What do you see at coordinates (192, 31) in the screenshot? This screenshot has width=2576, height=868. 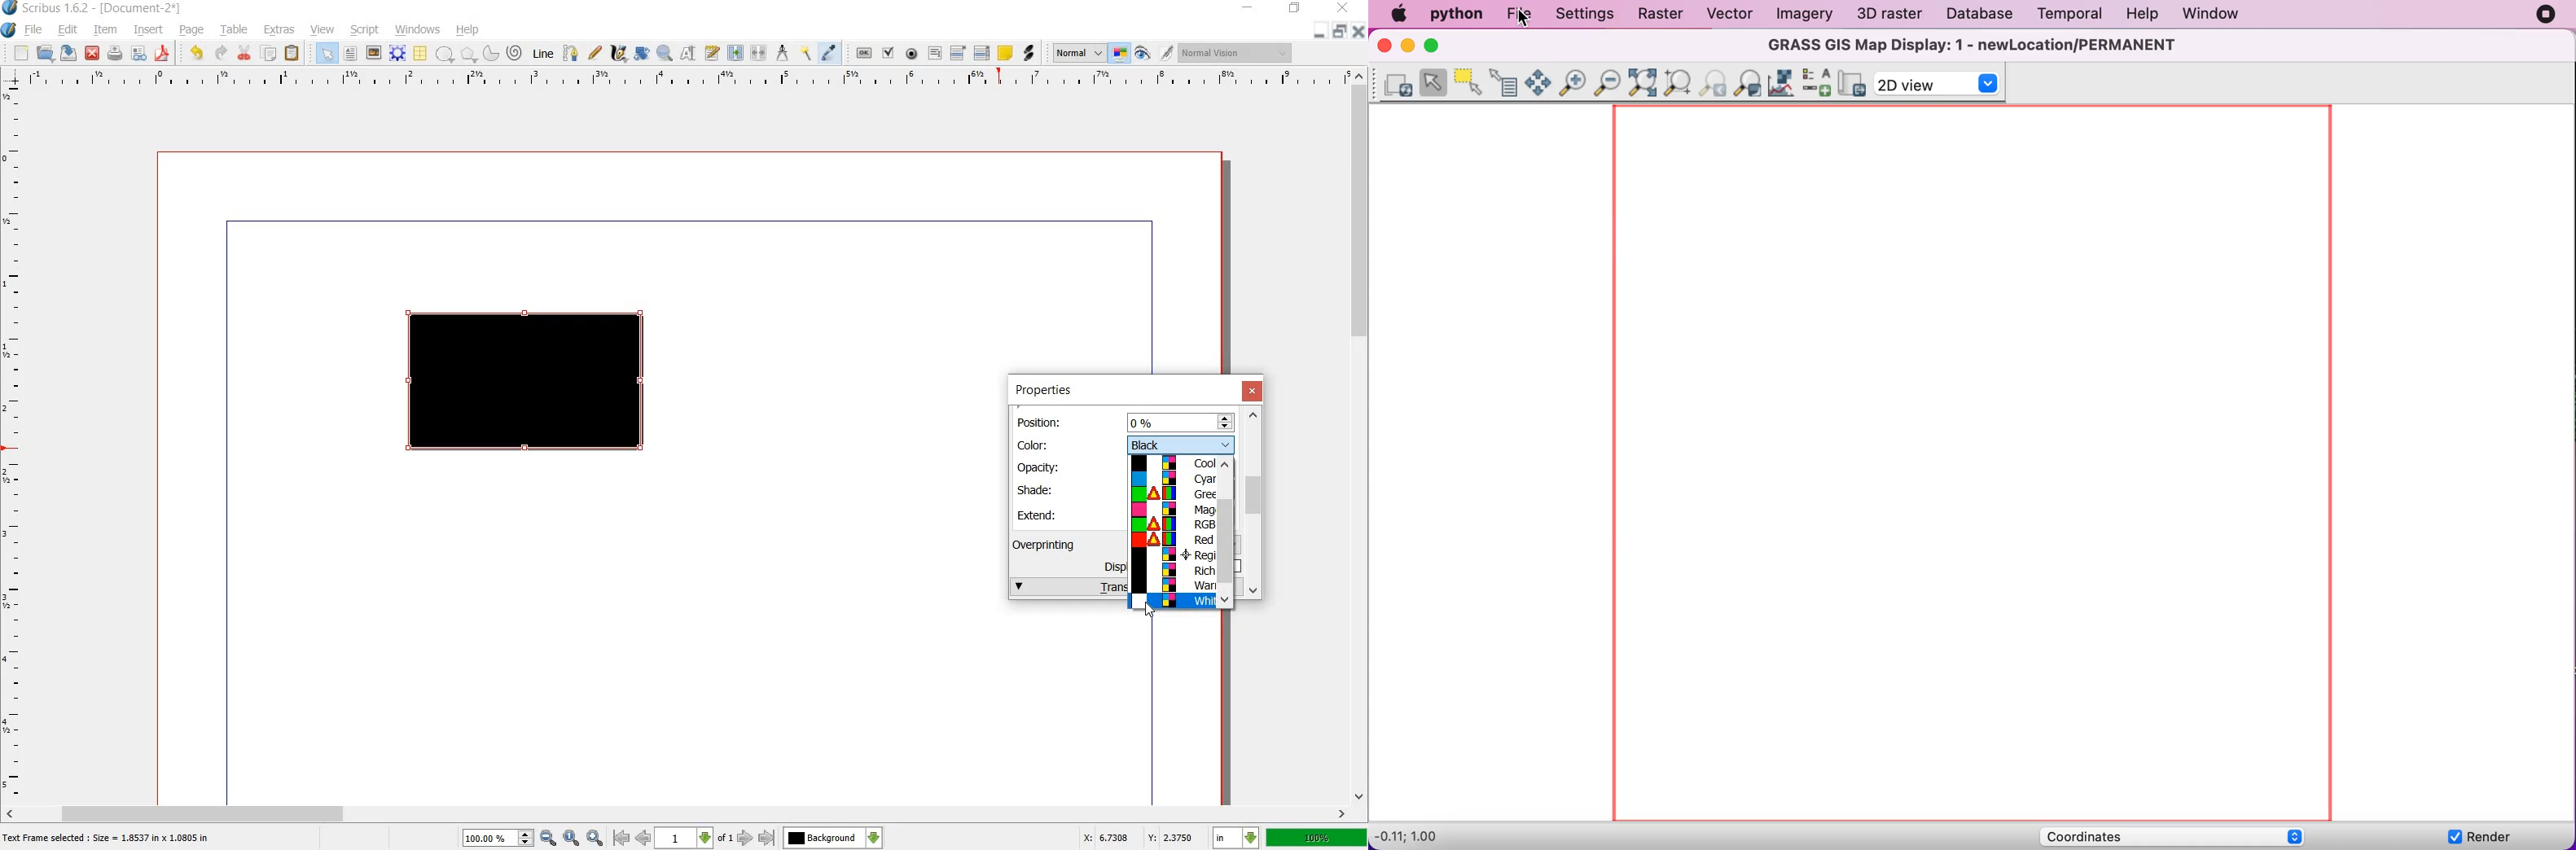 I see `page` at bounding box center [192, 31].